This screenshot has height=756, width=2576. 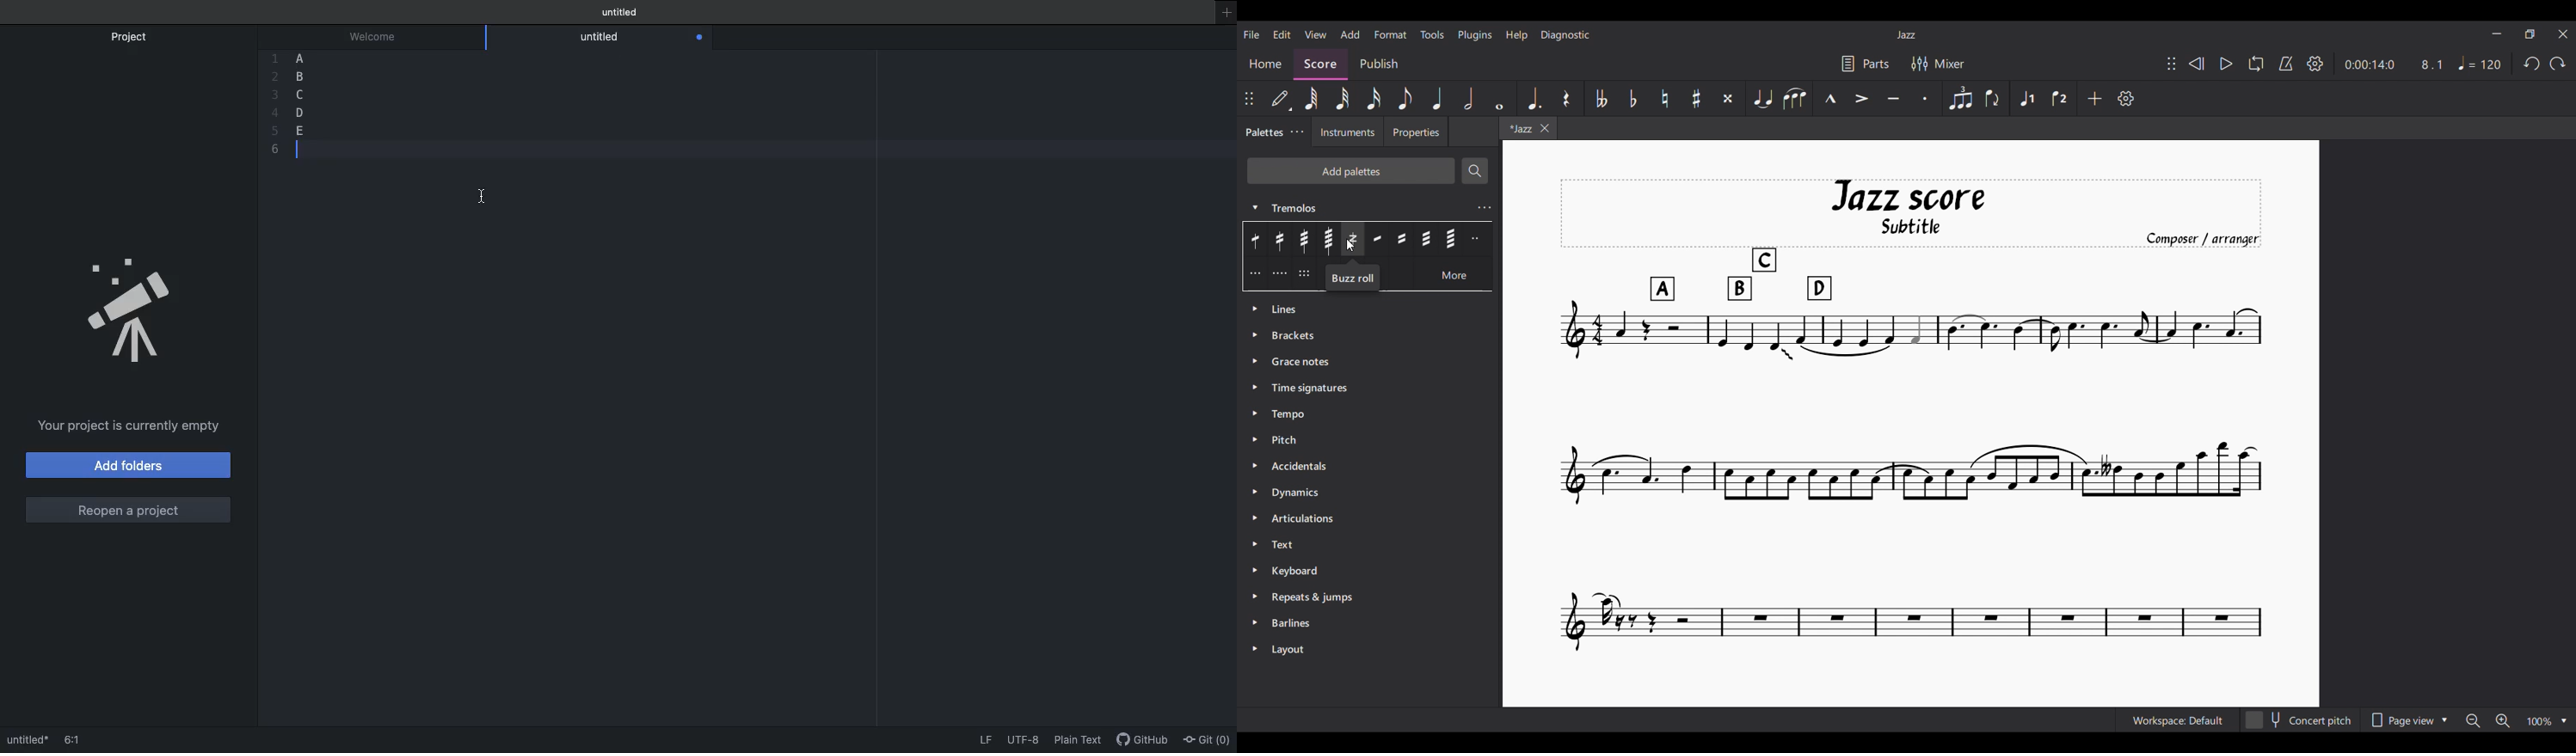 What do you see at coordinates (2126, 98) in the screenshot?
I see `Customize settings` at bounding box center [2126, 98].